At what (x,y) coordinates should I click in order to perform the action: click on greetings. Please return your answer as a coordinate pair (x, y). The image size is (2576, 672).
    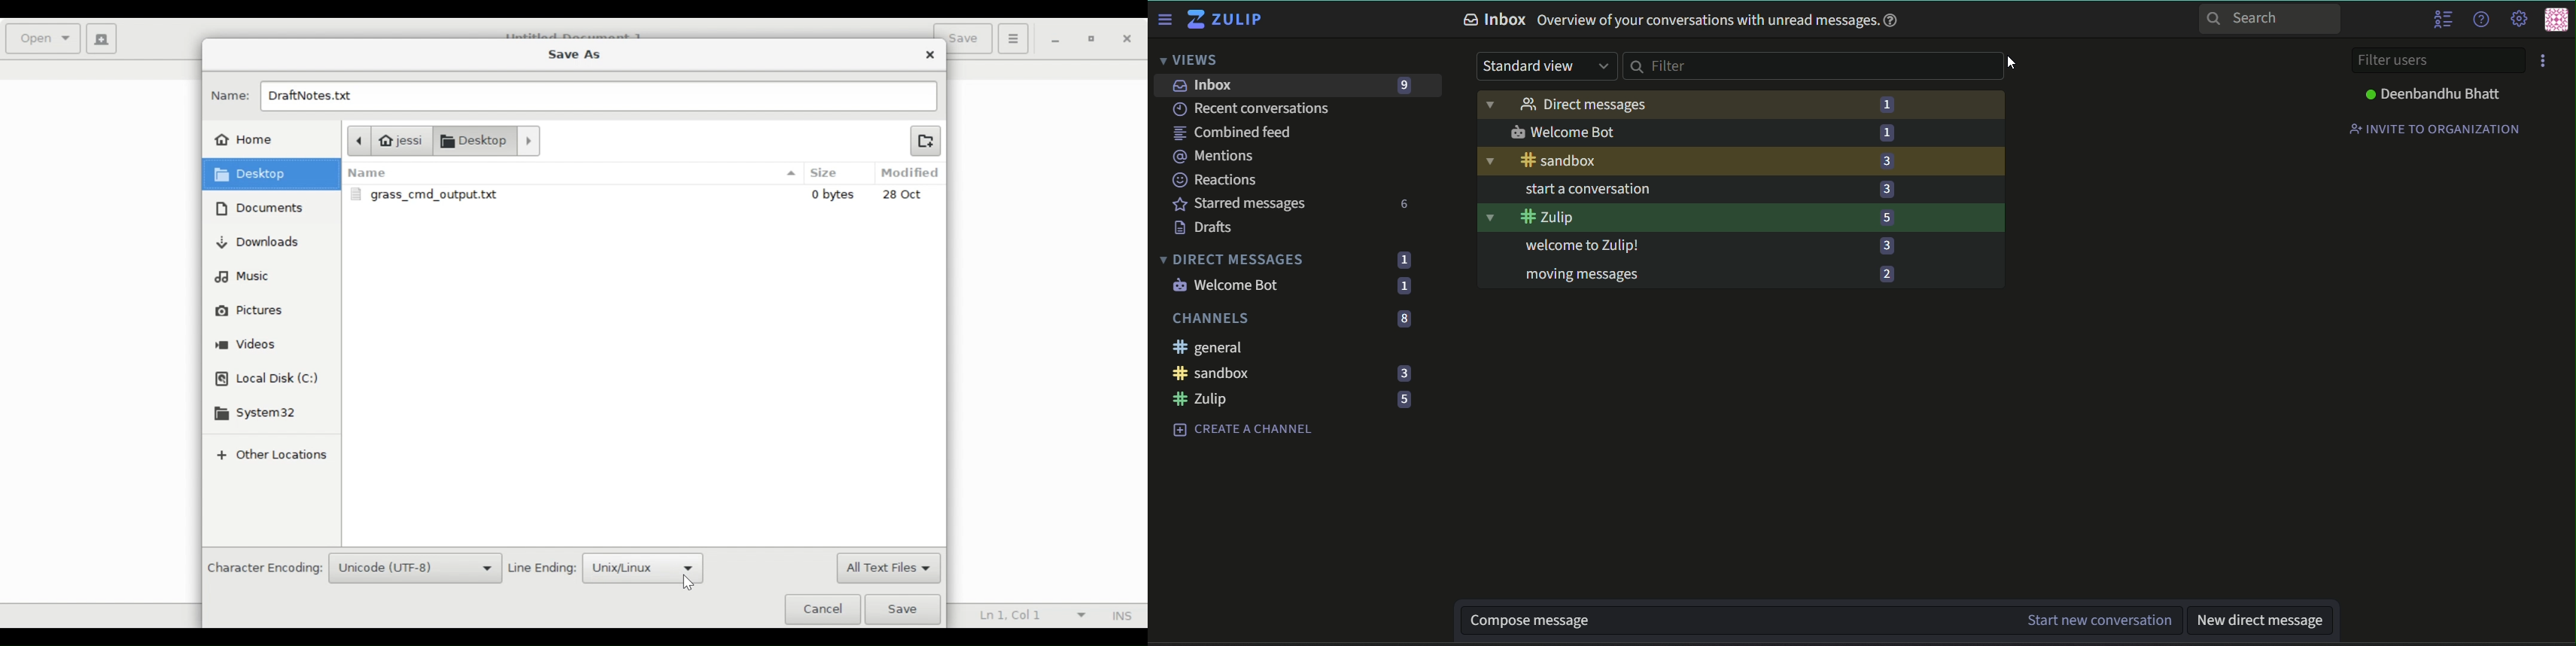
    Looking at the image, I should click on (1685, 190).